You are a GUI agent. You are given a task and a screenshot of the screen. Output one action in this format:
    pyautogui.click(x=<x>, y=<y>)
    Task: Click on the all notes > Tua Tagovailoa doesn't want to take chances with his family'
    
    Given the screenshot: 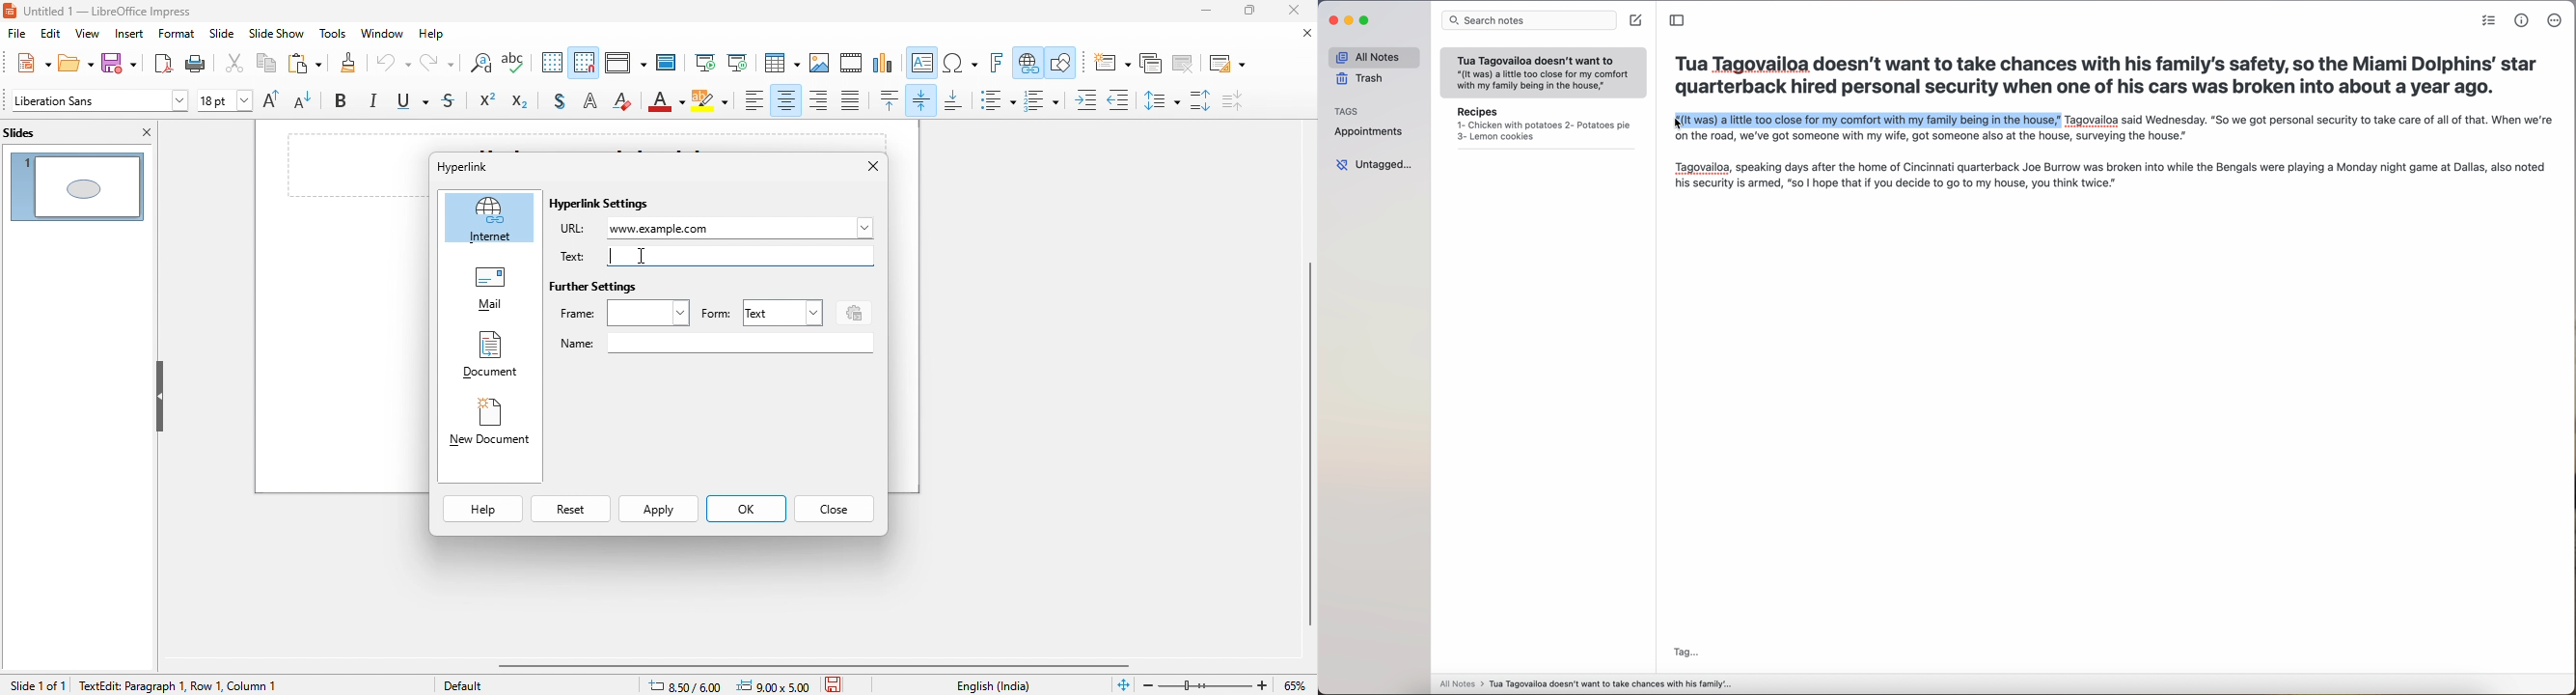 What is the action you would take?
    pyautogui.click(x=1586, y=685)
    